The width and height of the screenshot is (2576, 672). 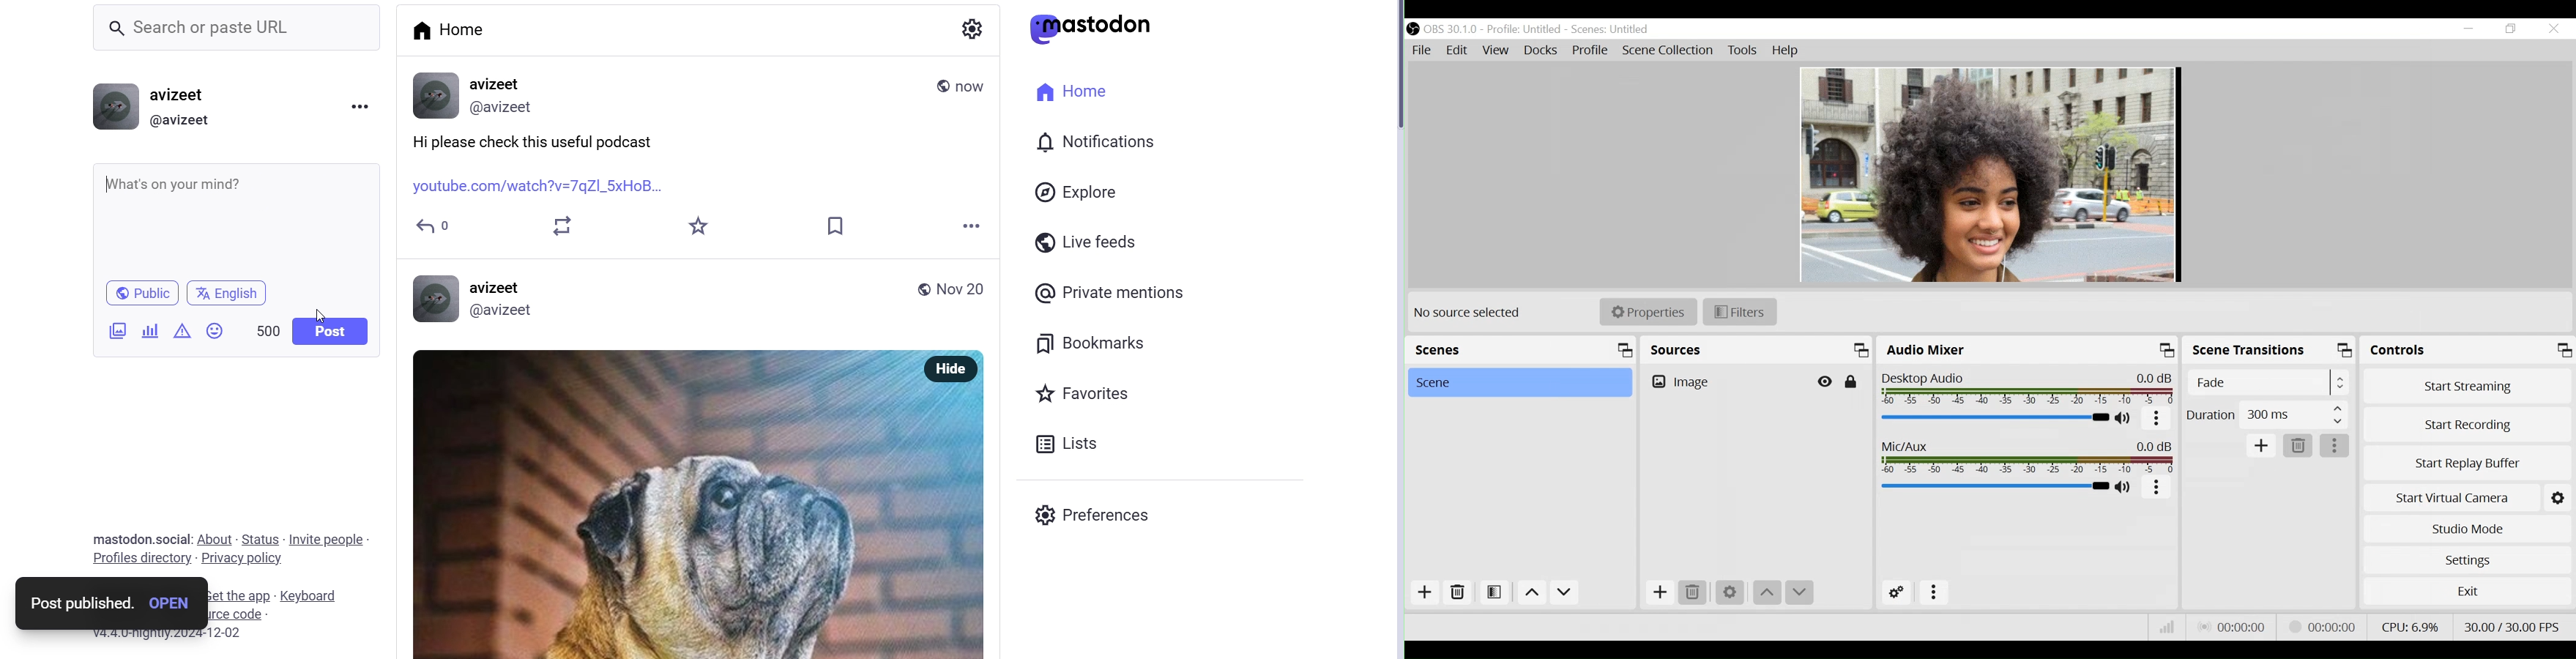 I want to click on Start Virtual Camera Settings, so click(x=2560, y=498).